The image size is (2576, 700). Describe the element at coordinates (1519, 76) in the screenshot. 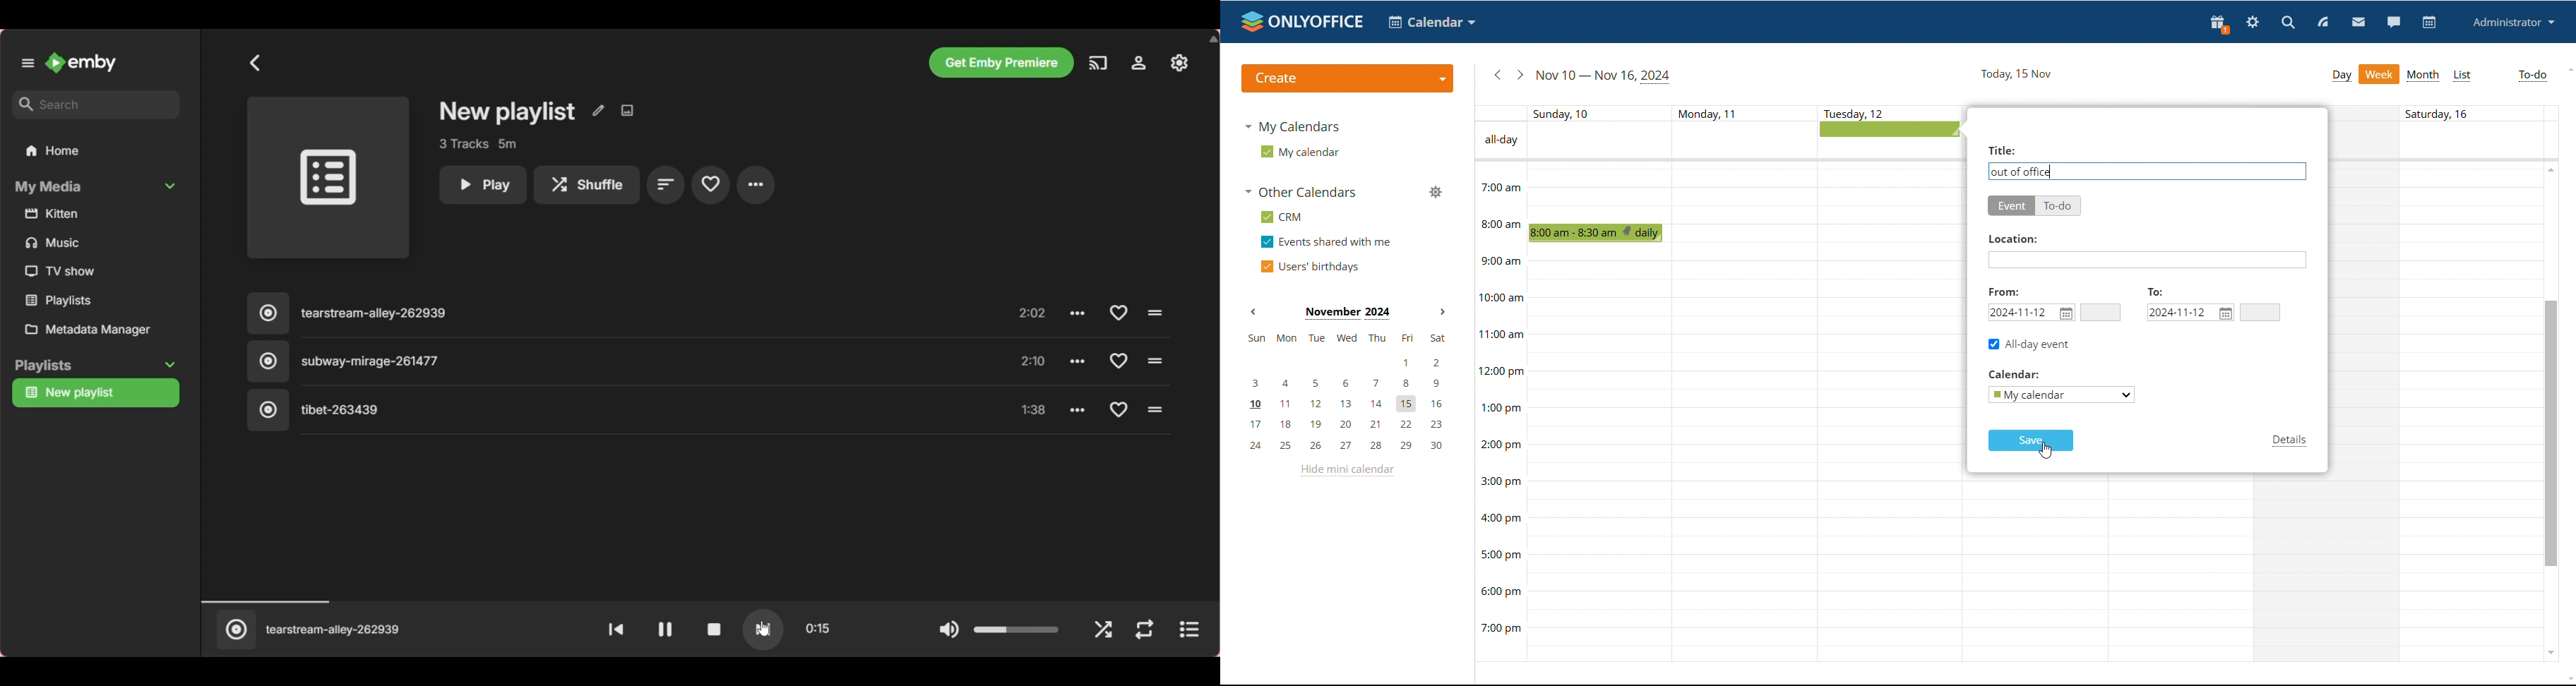

I see `next week` at that location.